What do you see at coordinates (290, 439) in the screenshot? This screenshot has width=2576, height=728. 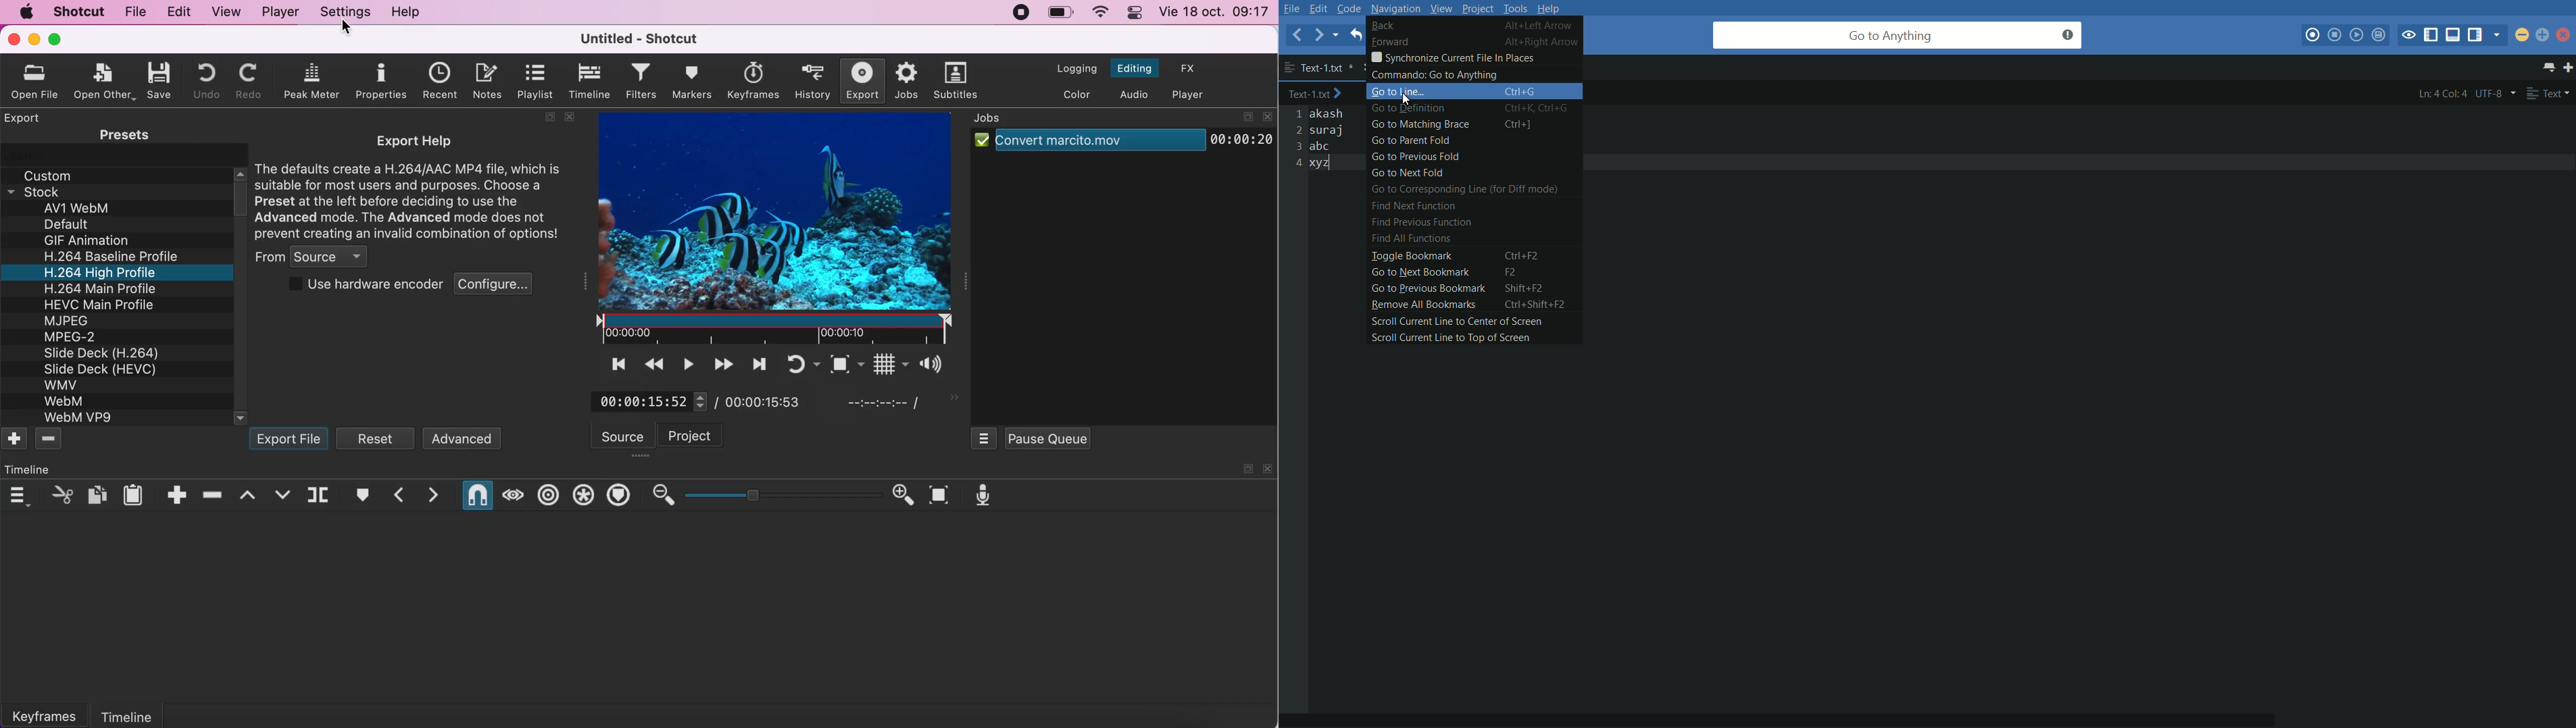 I see `export file` at bounding box center [290, 439].